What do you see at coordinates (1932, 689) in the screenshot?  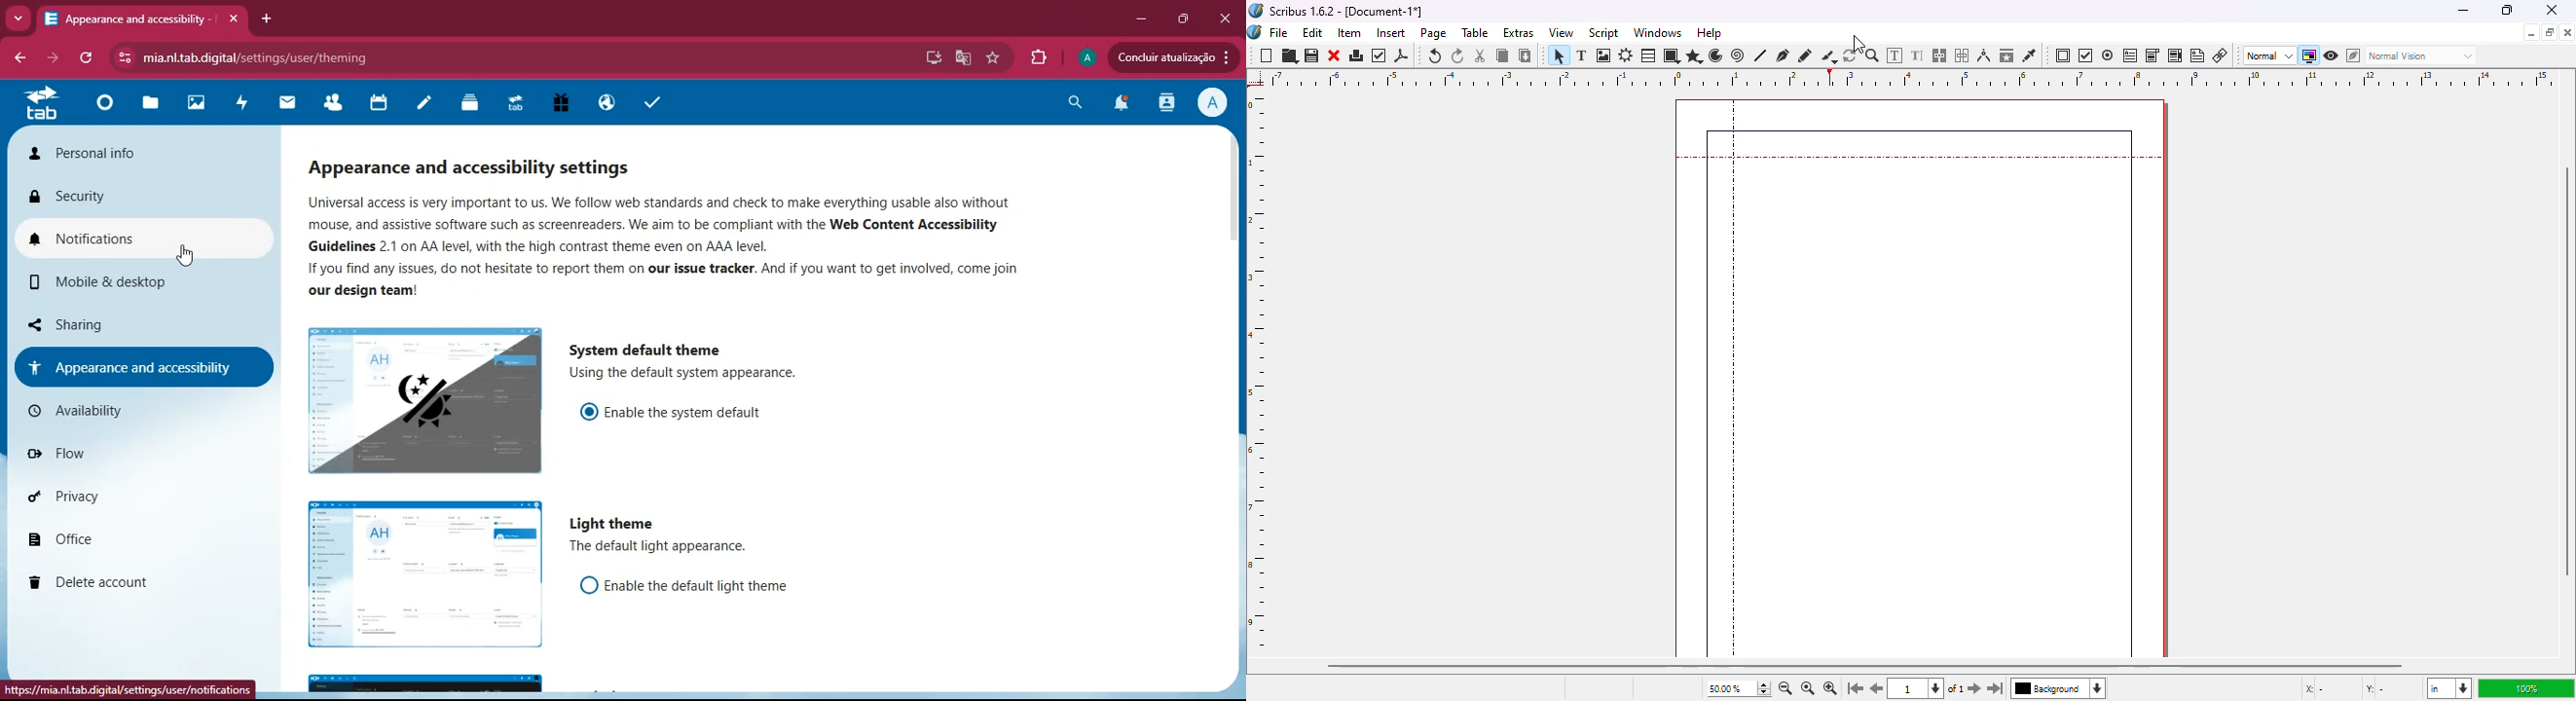 I see `1 of 1` at bounding box center [1932, 689].